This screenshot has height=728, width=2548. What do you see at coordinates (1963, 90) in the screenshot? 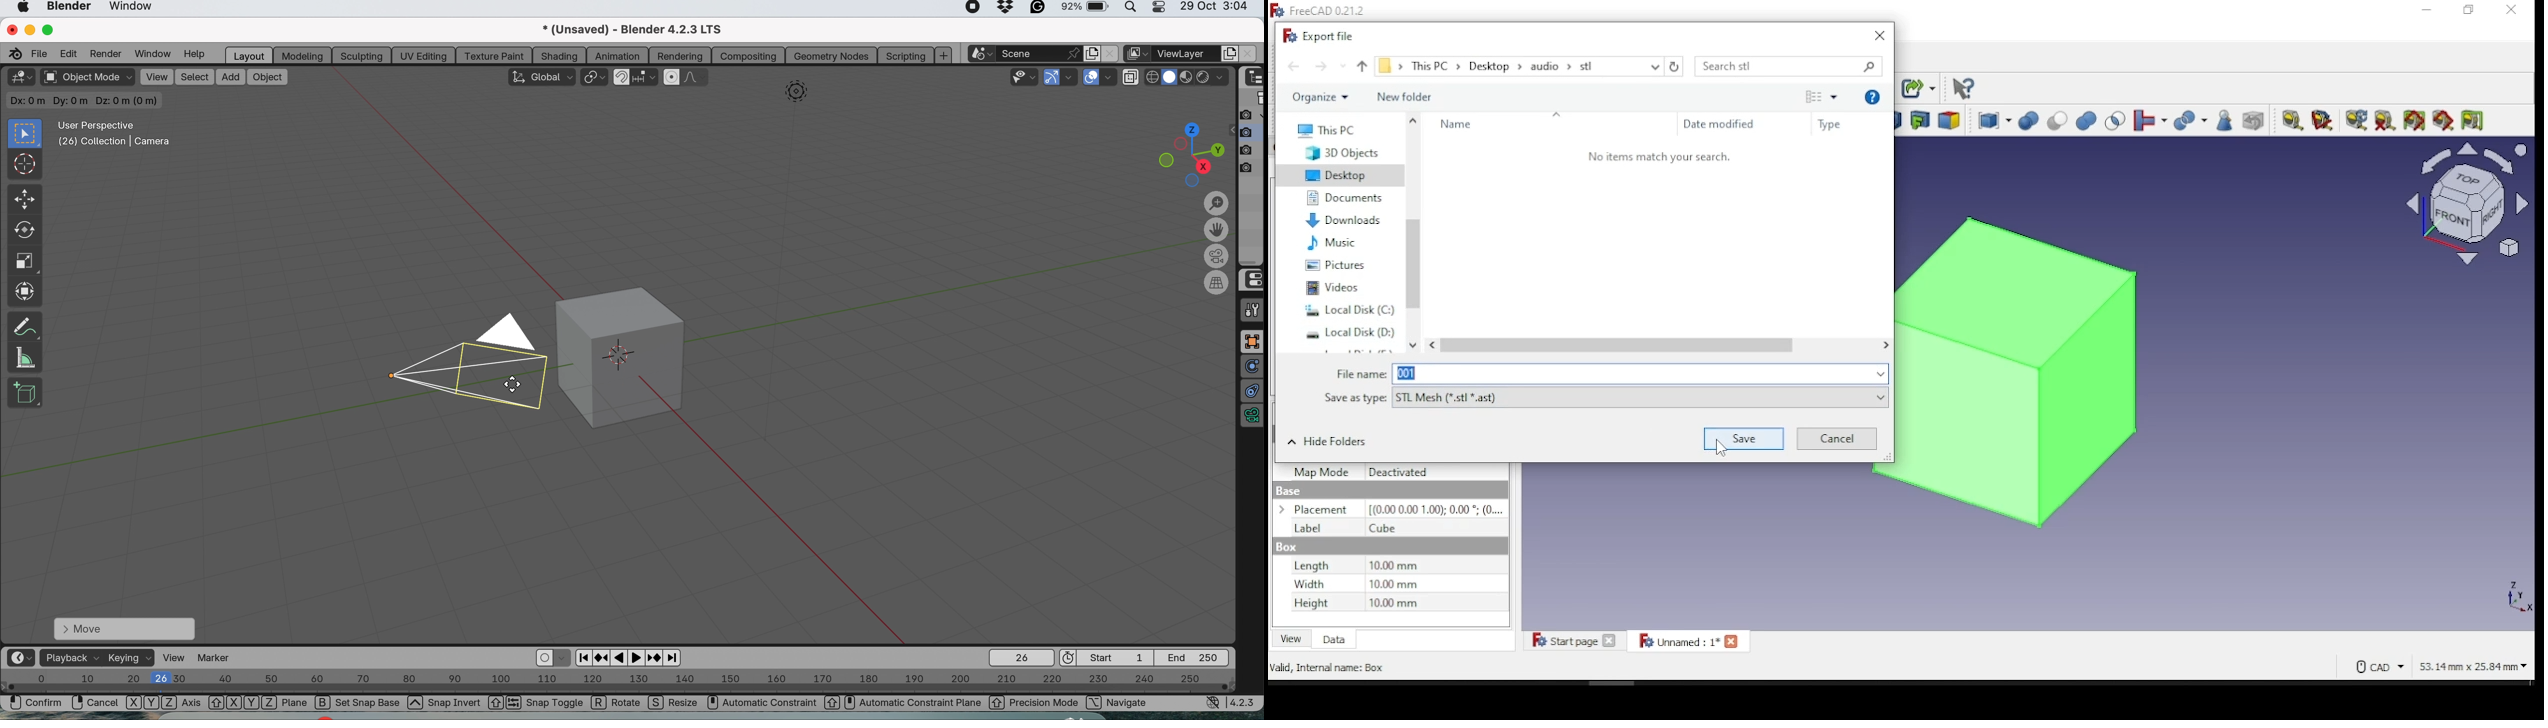
I see `what's this?` at bounding box center [1963, 90].